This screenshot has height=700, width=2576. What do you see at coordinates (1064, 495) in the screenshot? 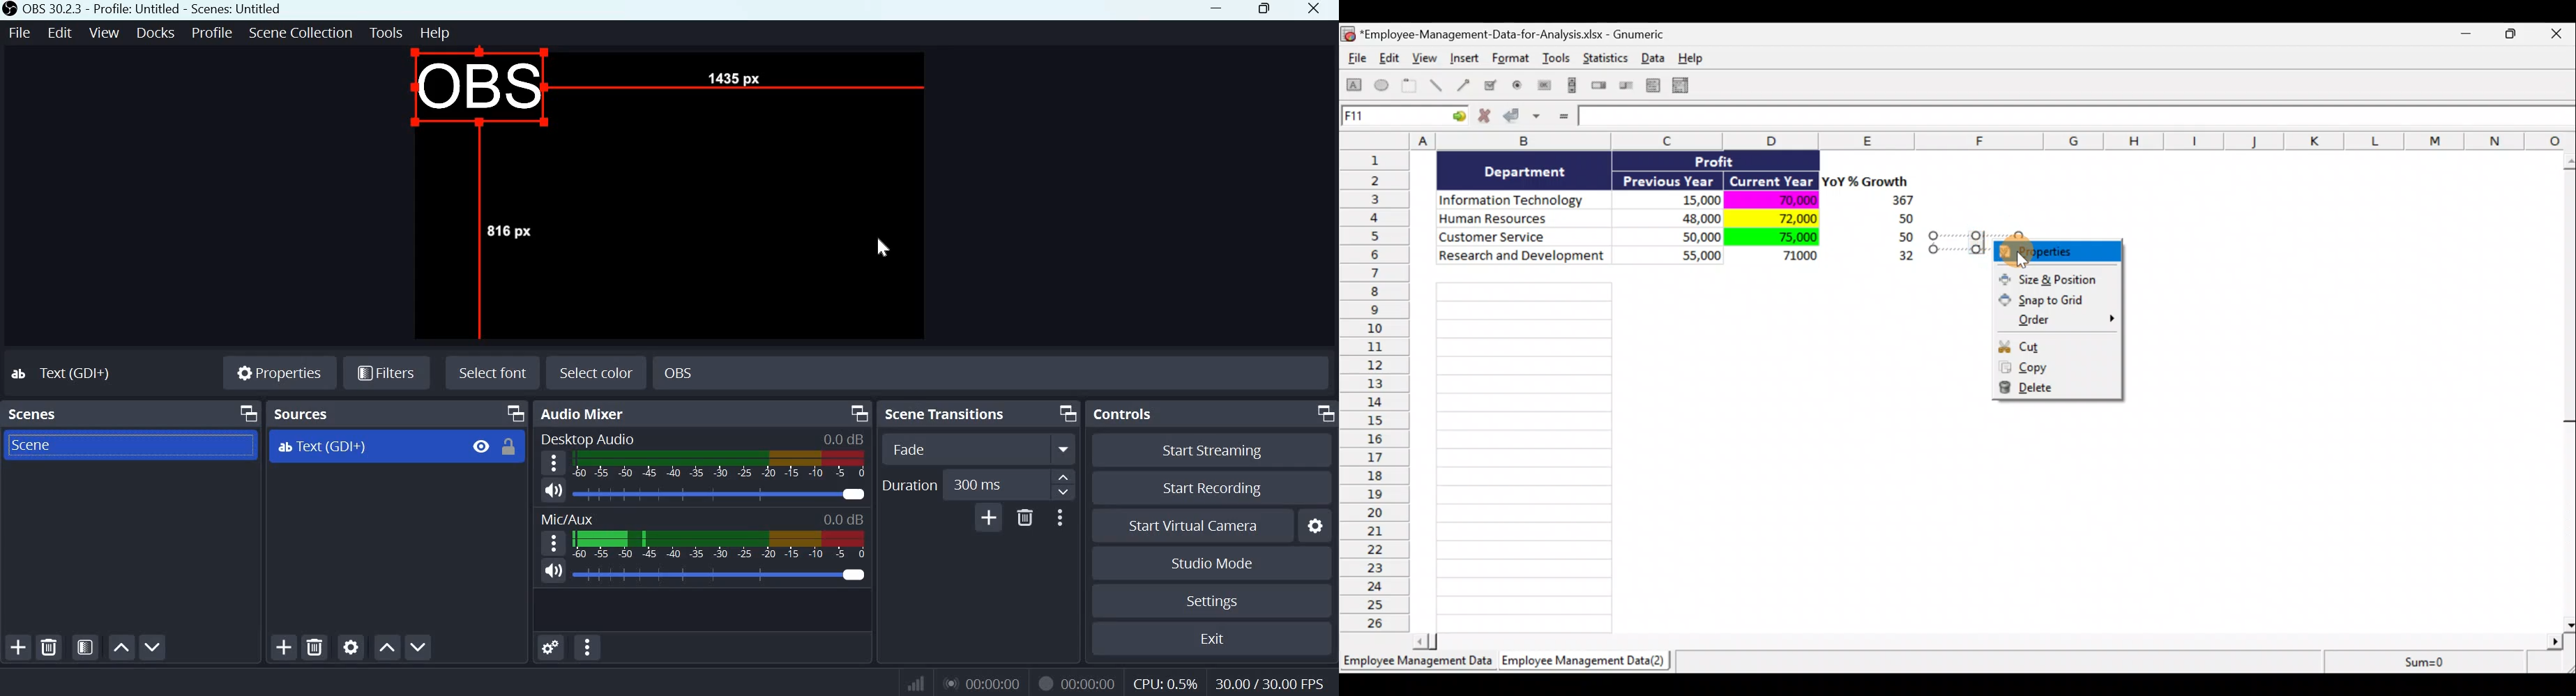
I see `Decrease` at bounding box center [1064, 495].